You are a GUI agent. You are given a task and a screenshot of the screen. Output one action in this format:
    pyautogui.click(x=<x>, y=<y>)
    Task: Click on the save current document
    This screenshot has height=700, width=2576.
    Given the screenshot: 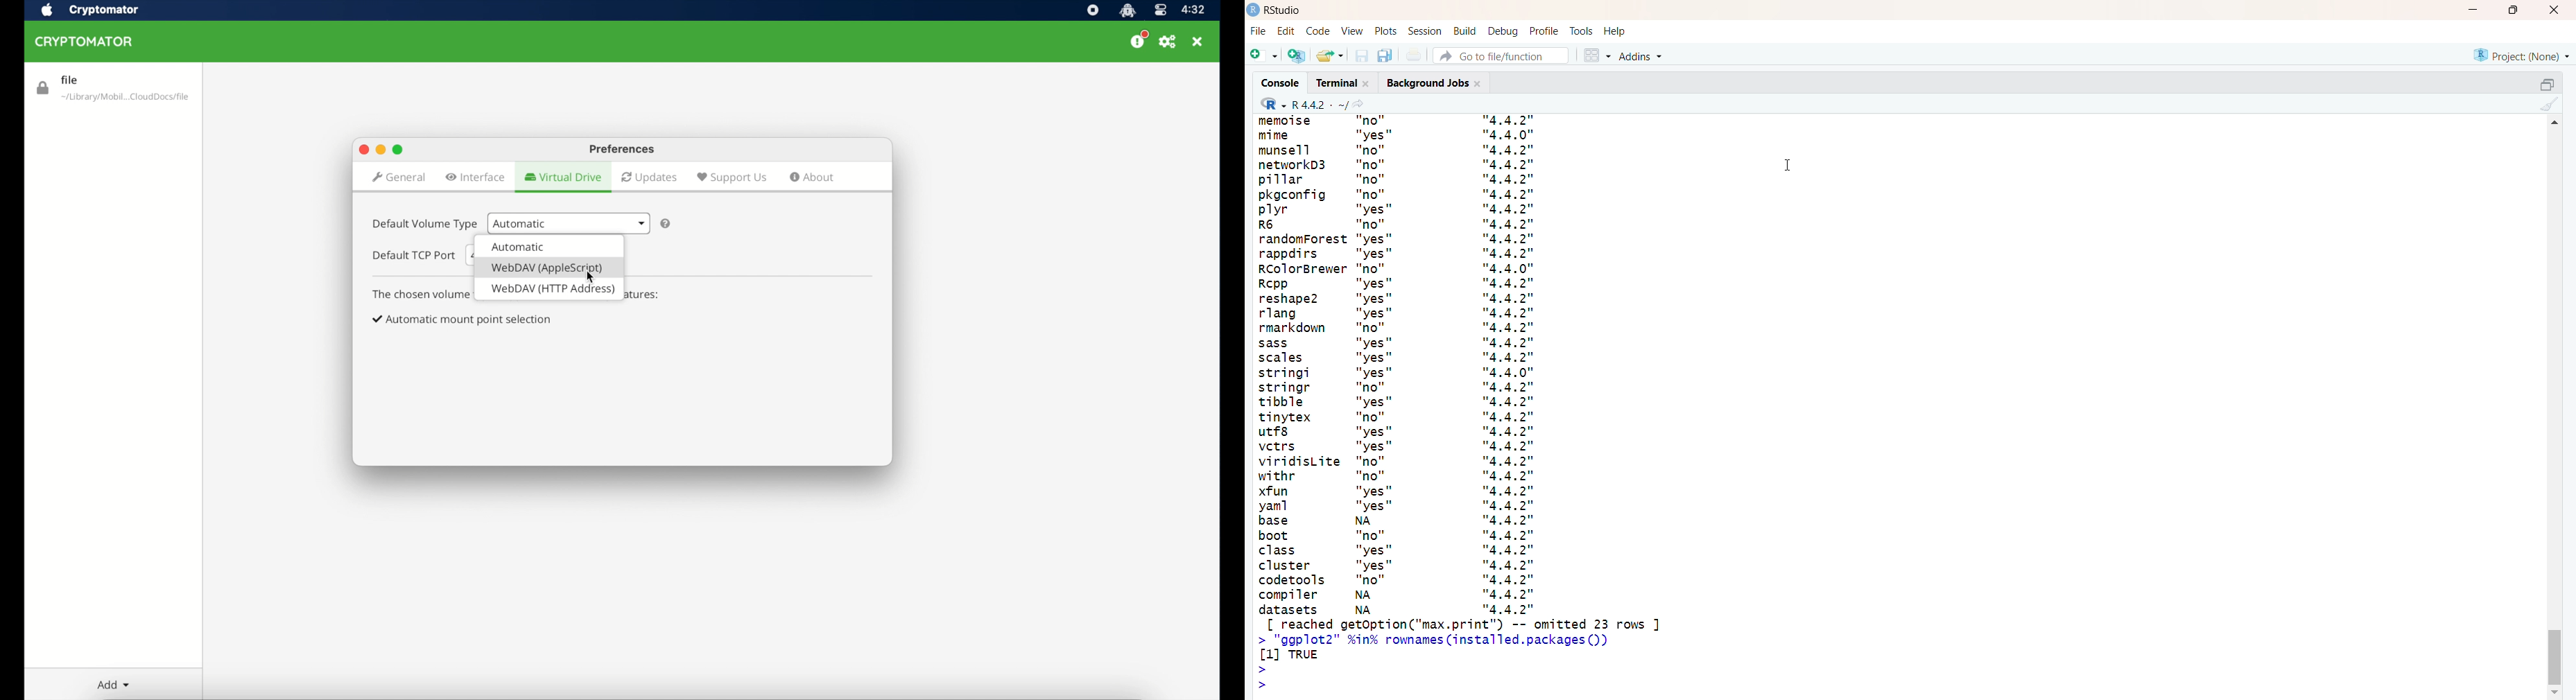 What is the action you would take?
    pyautogui.click(x=1362, y=58)
    